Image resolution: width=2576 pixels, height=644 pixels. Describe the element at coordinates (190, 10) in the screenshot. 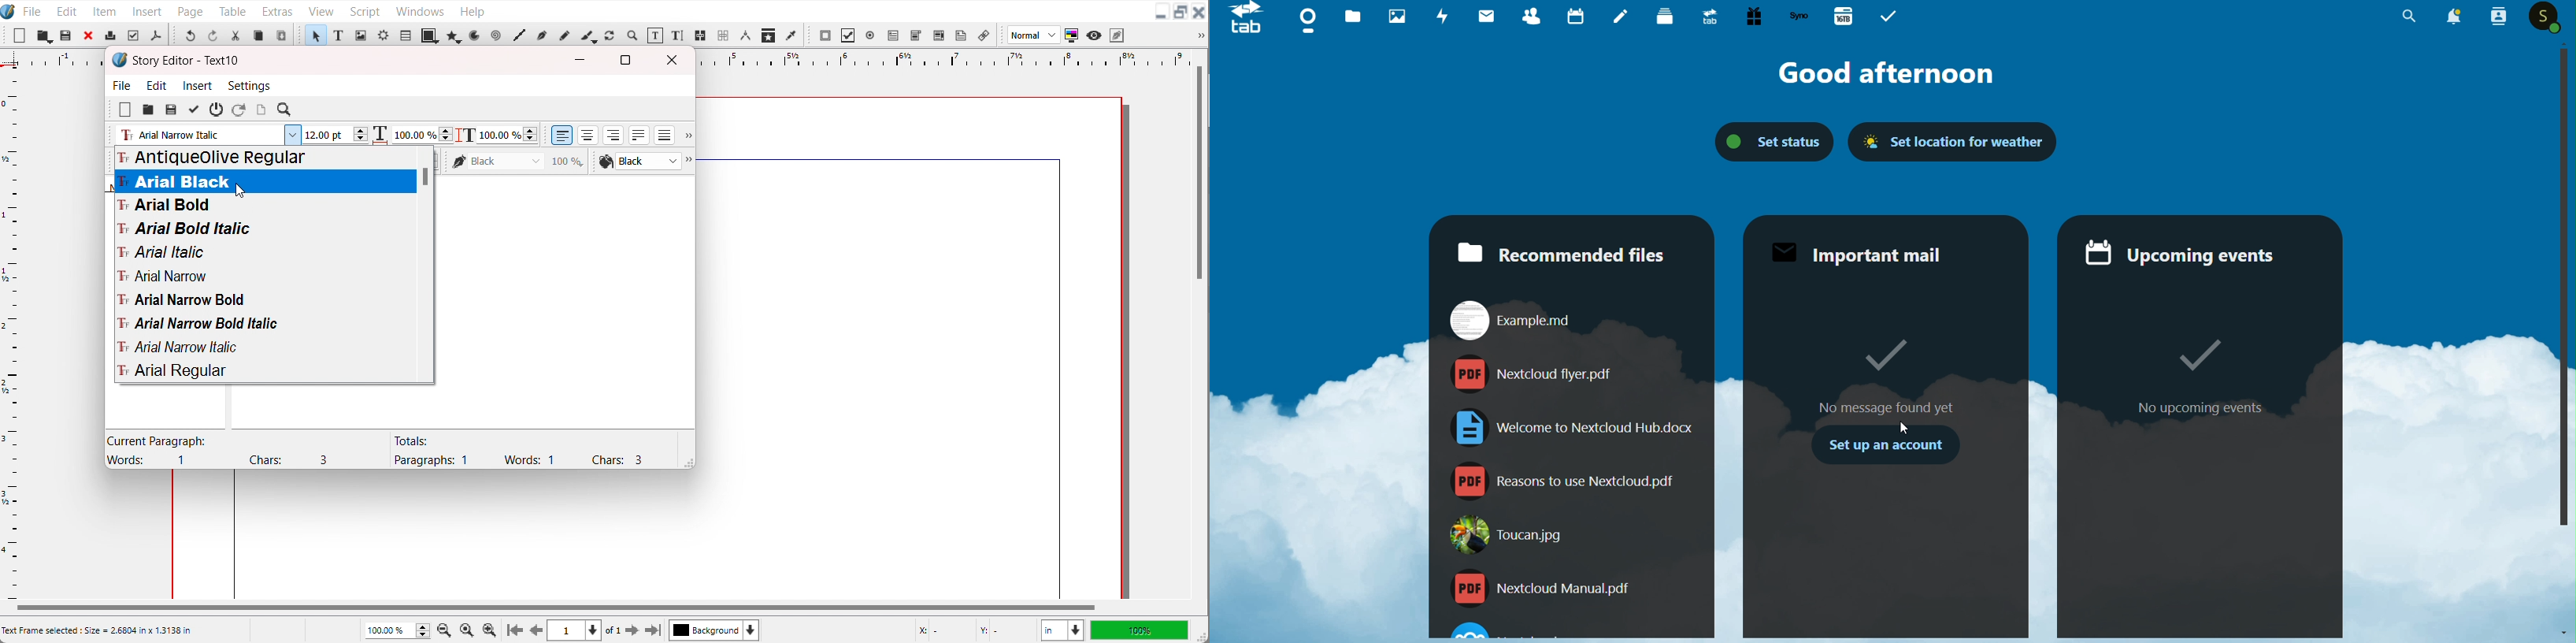

I see `Page` at that location.